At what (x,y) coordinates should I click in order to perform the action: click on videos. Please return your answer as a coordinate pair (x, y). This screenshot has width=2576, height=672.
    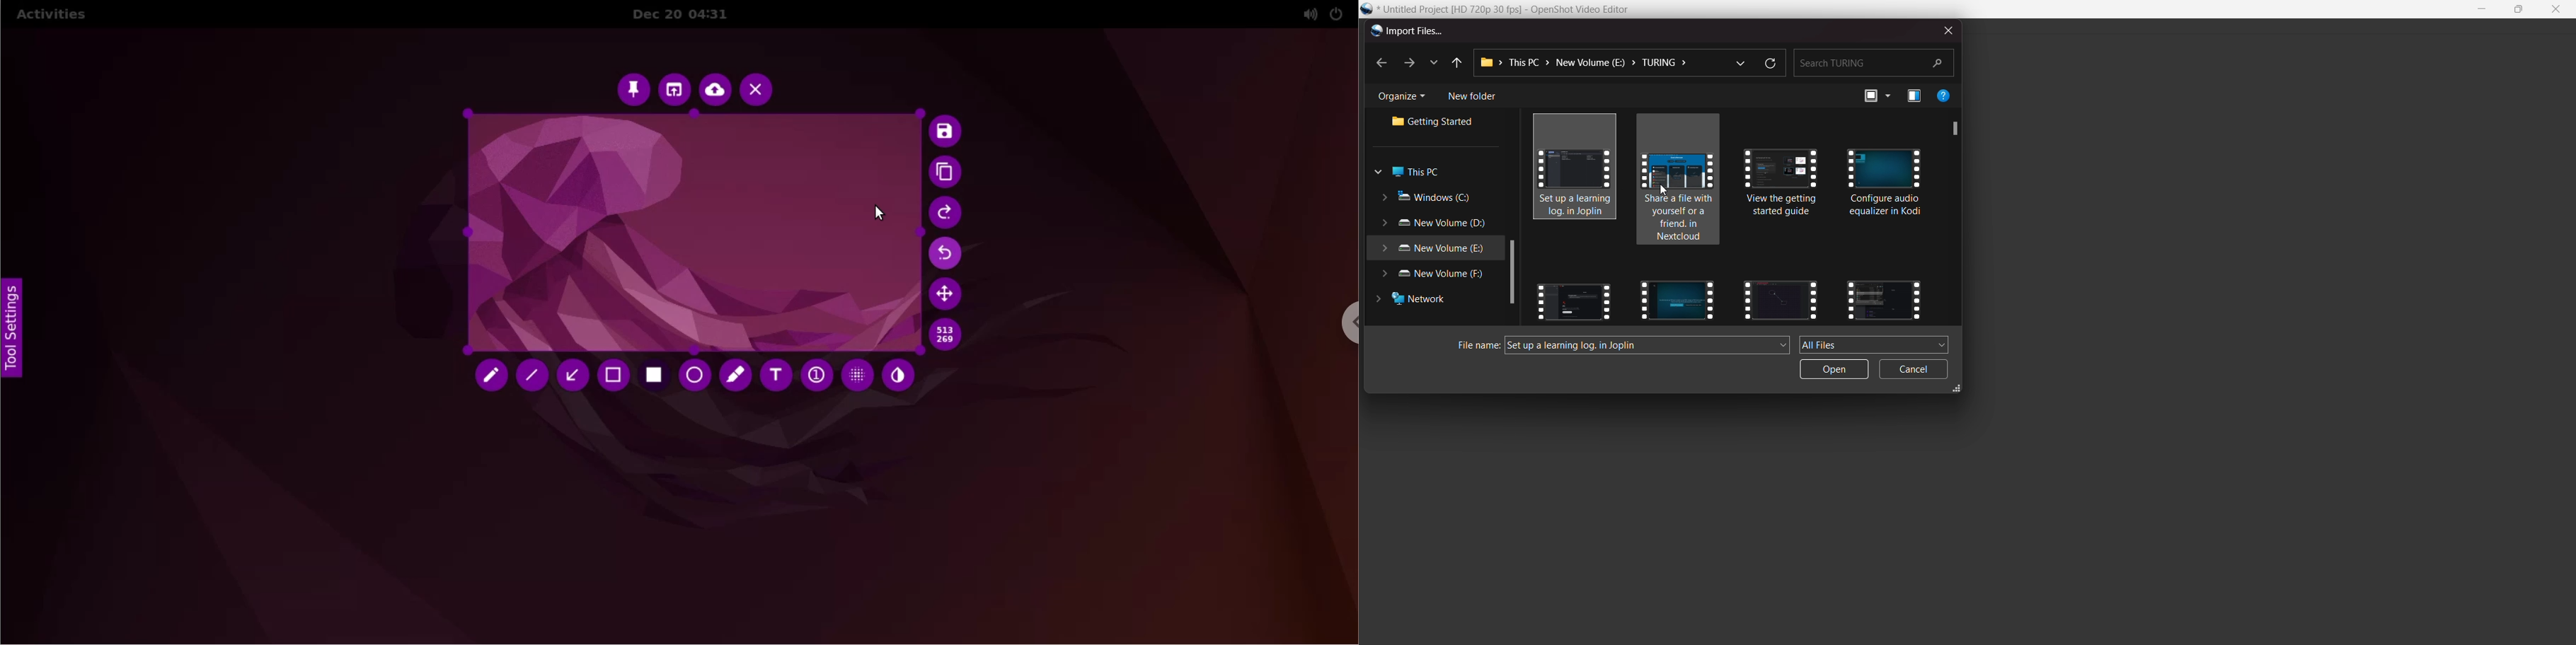
    Looking at the image, I should click on (1785, 193).